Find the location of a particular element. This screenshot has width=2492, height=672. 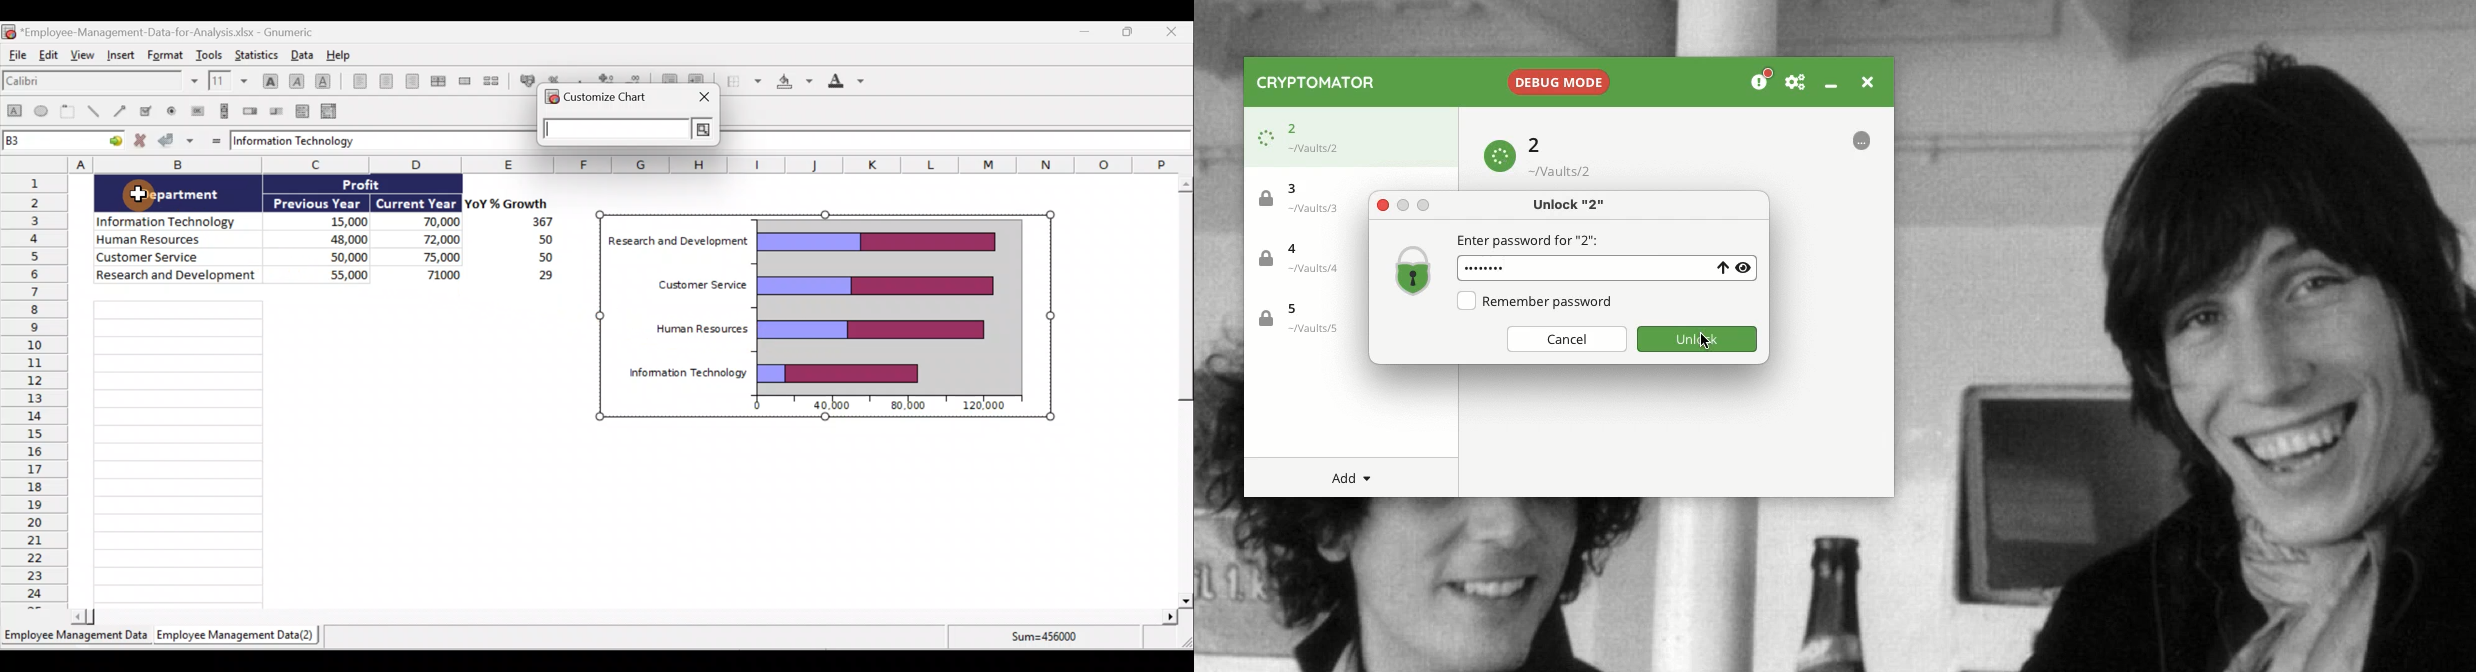

Gnumeric logo is located at coordinates (9, 31).